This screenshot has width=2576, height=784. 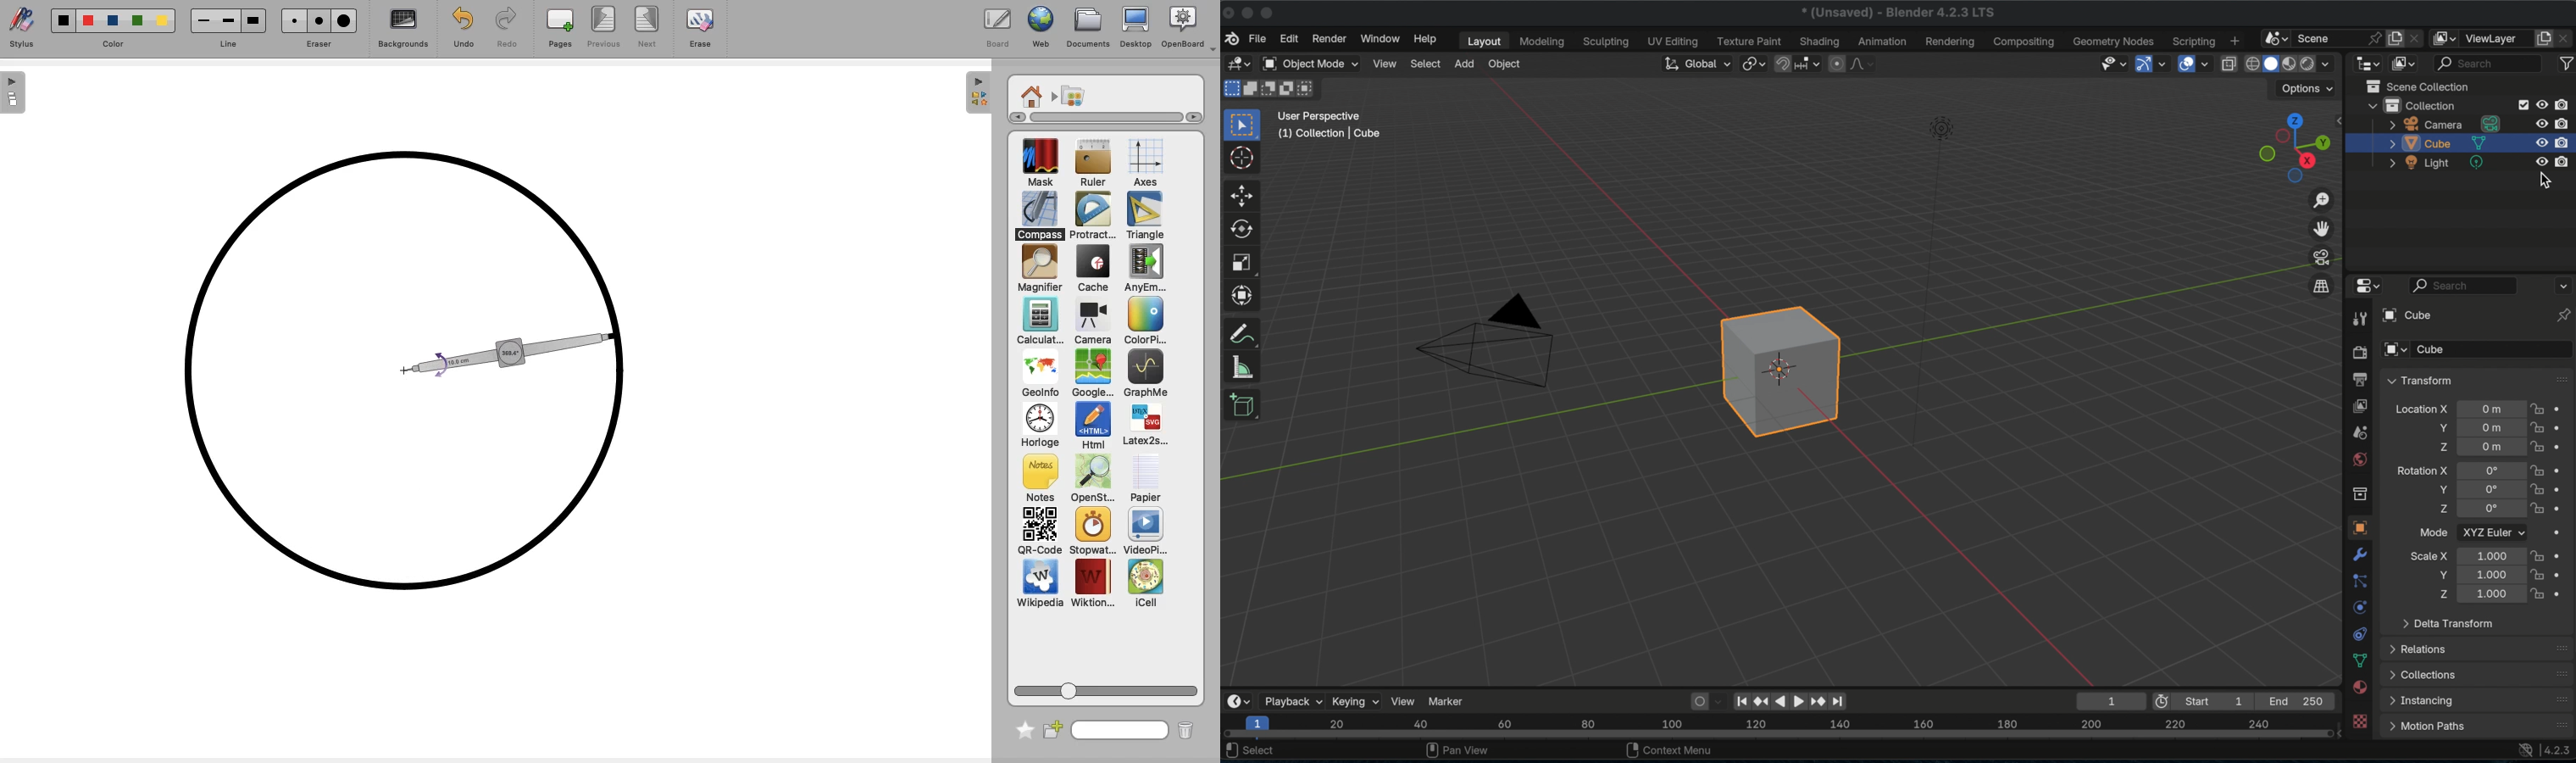 I want to click on view, so click(x=1387, y=62).